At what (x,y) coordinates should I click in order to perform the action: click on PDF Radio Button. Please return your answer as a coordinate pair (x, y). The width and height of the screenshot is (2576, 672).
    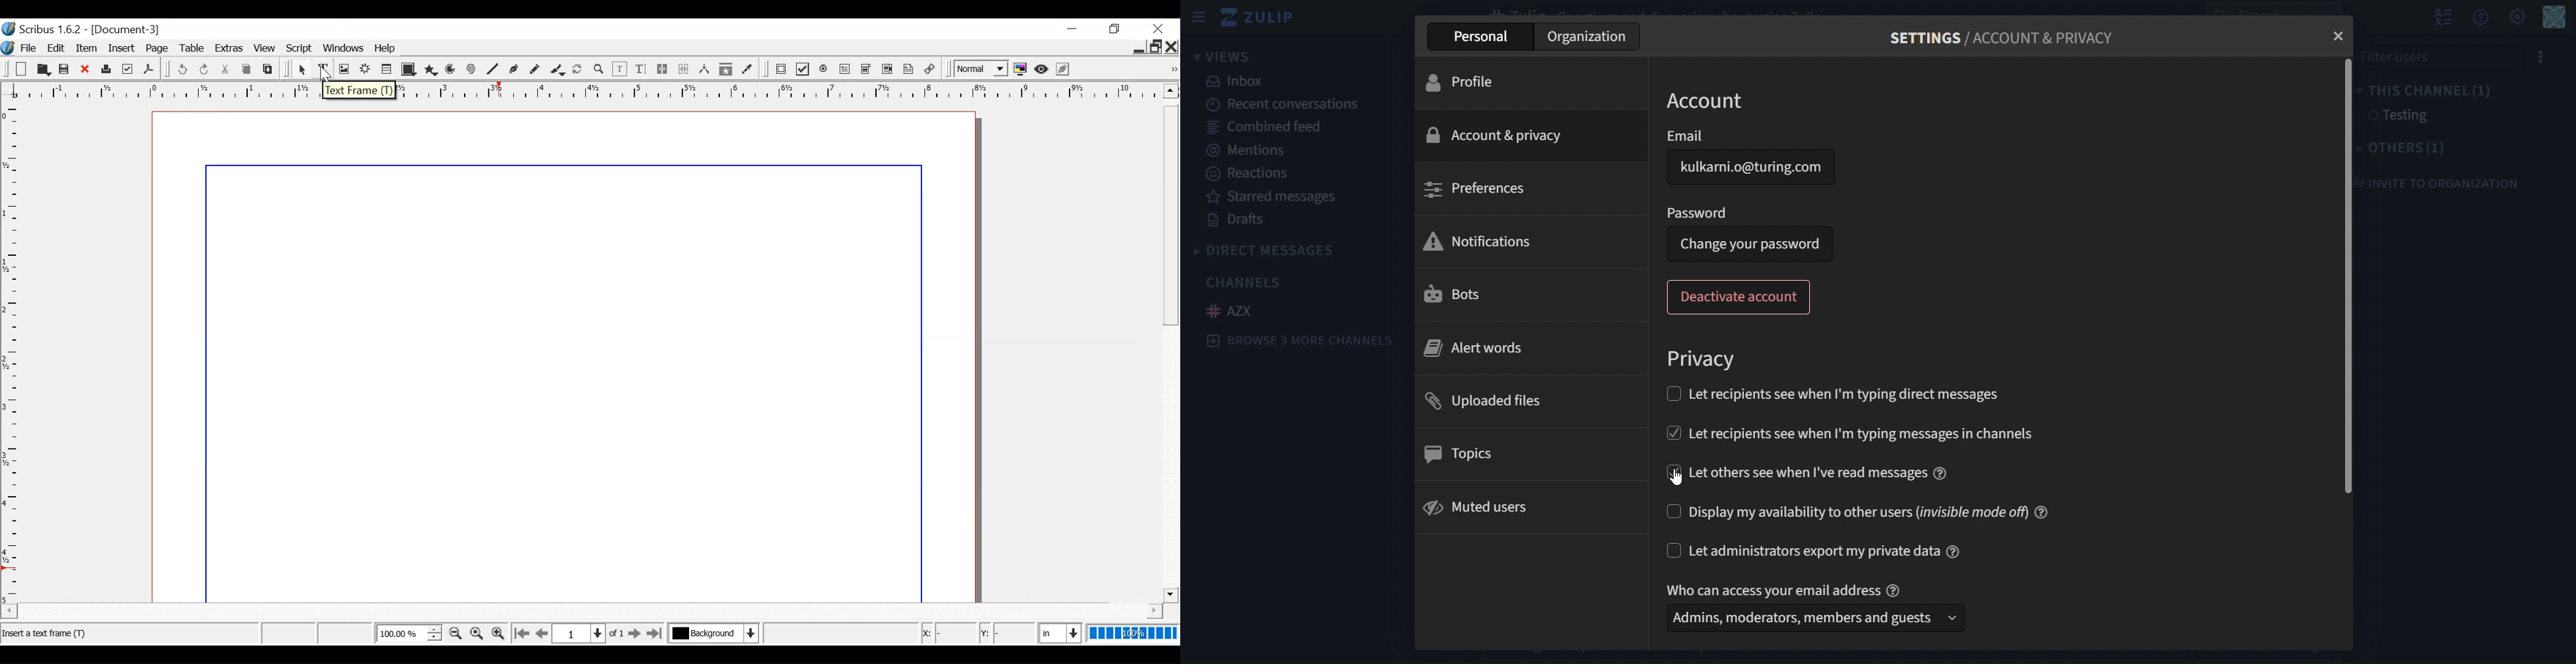
    Looking at the image, I should click on (825, 69).